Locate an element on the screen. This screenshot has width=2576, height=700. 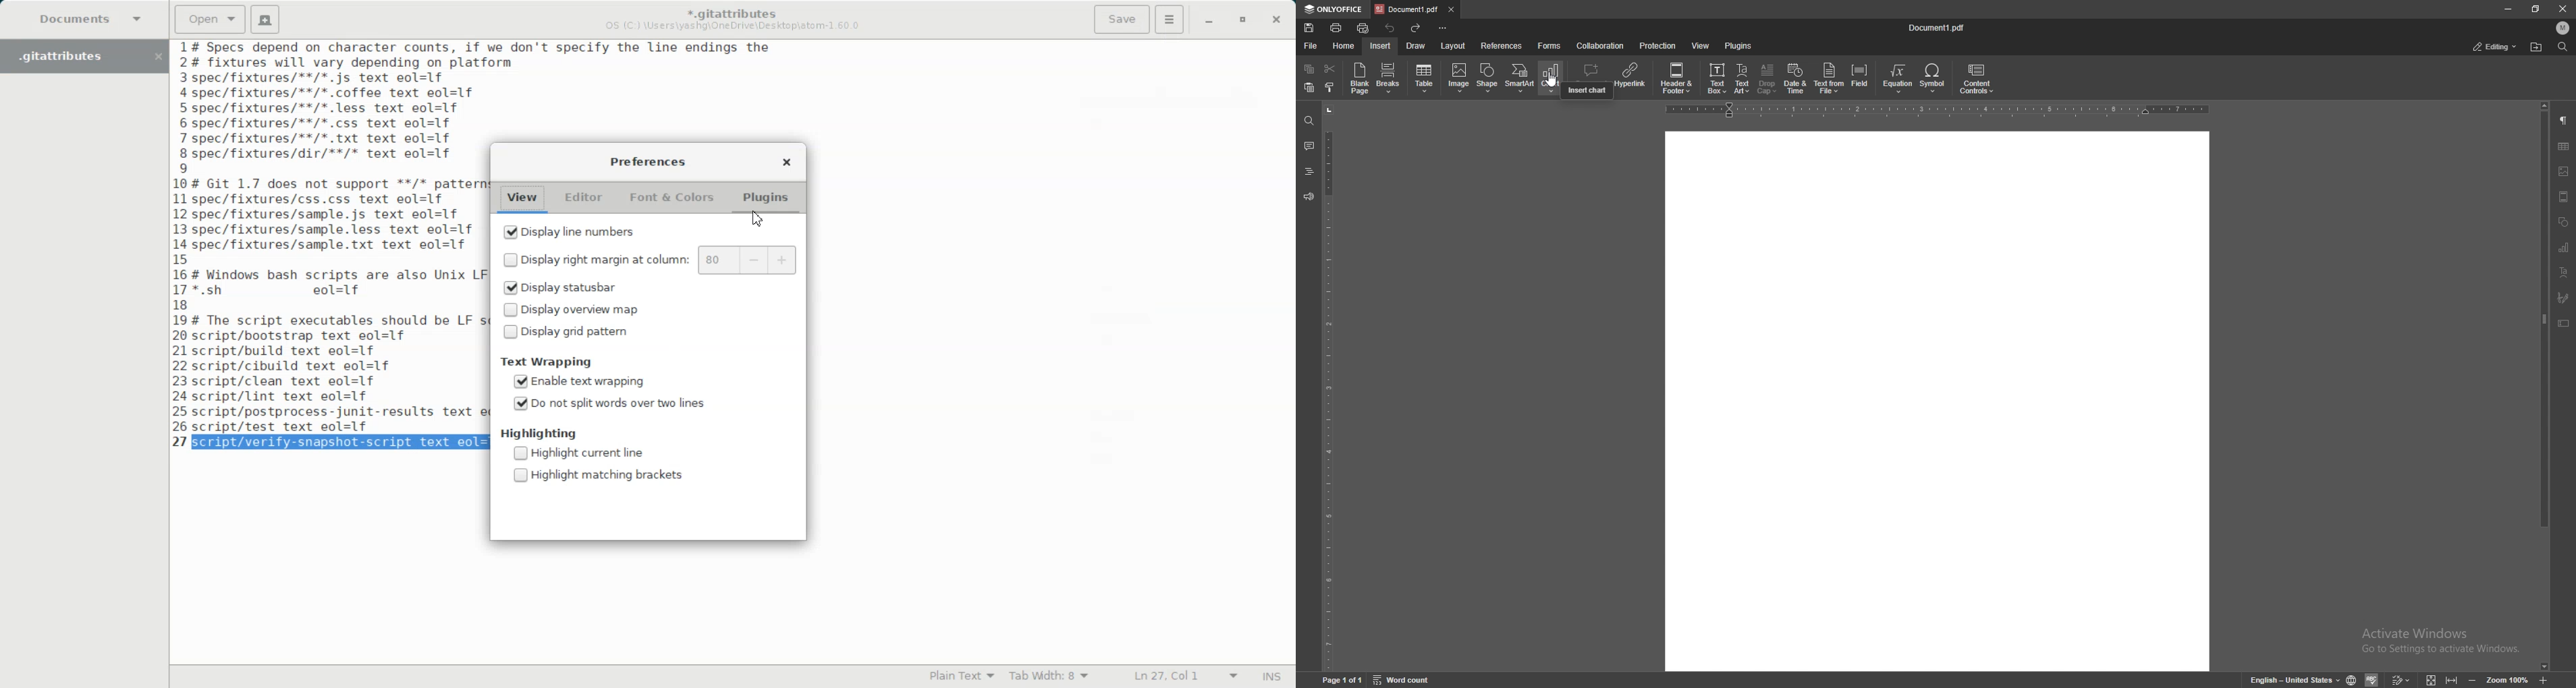
credit card is located at coordinates (1715, 78).